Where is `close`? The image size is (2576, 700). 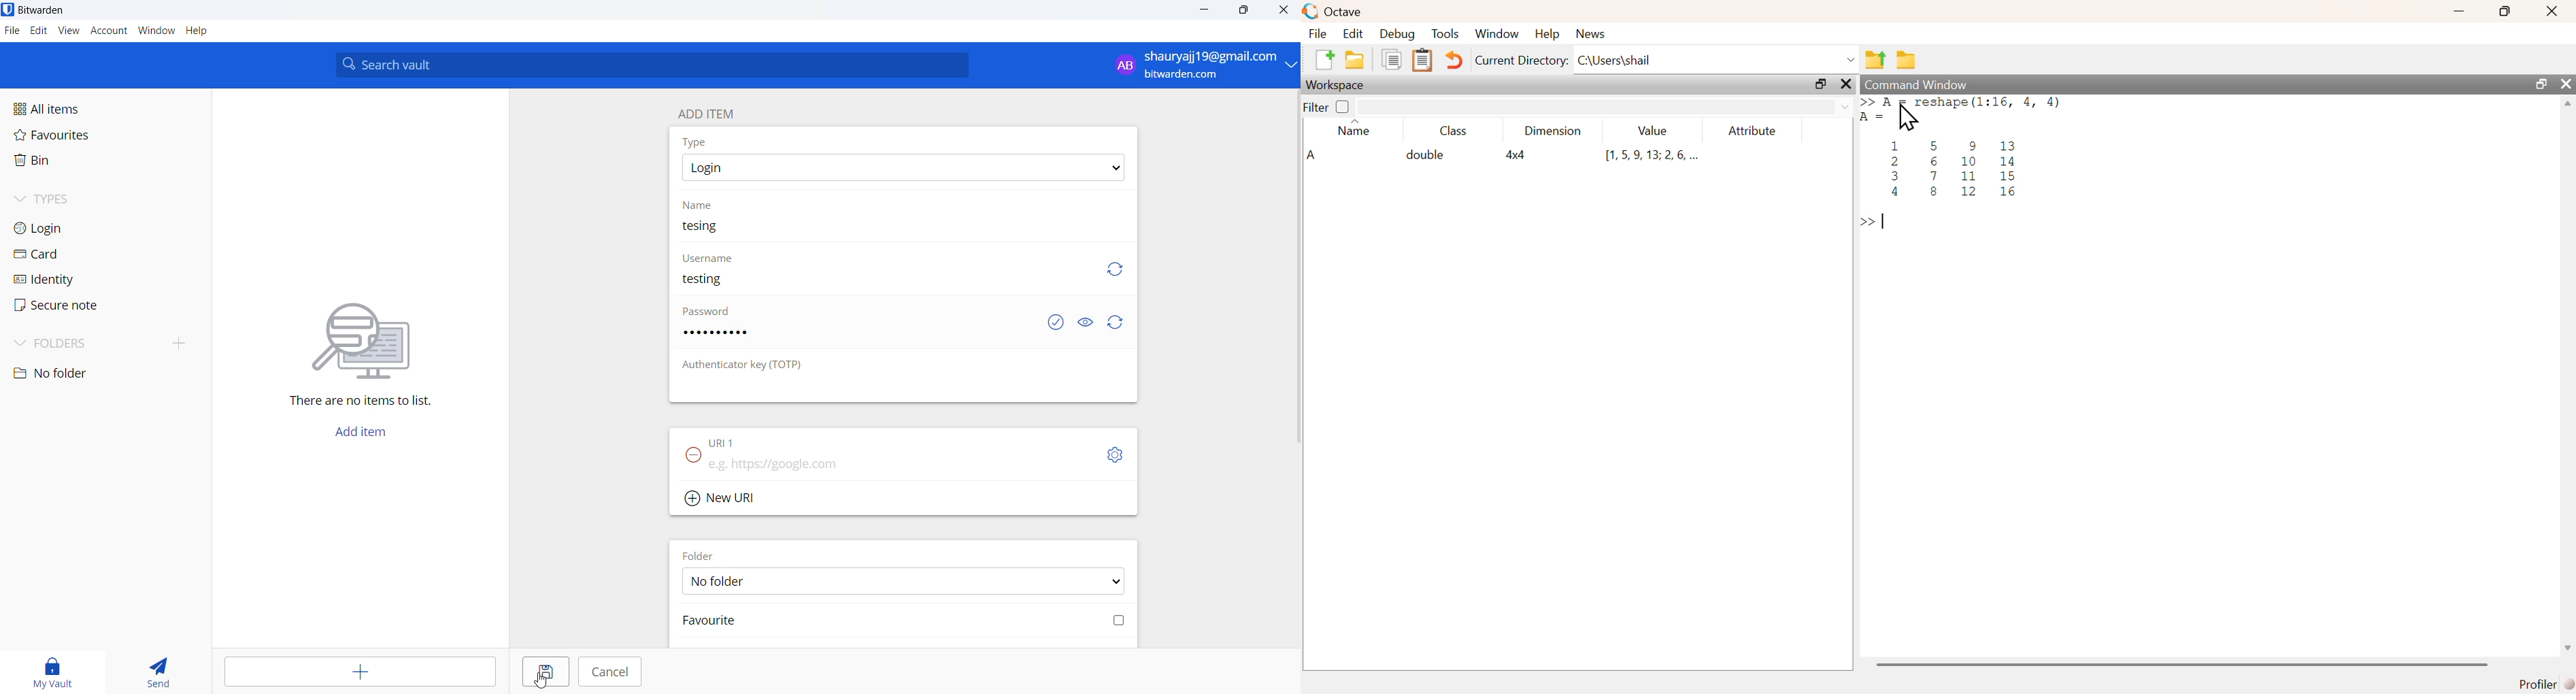
close is located at coordinates (2551, 13).